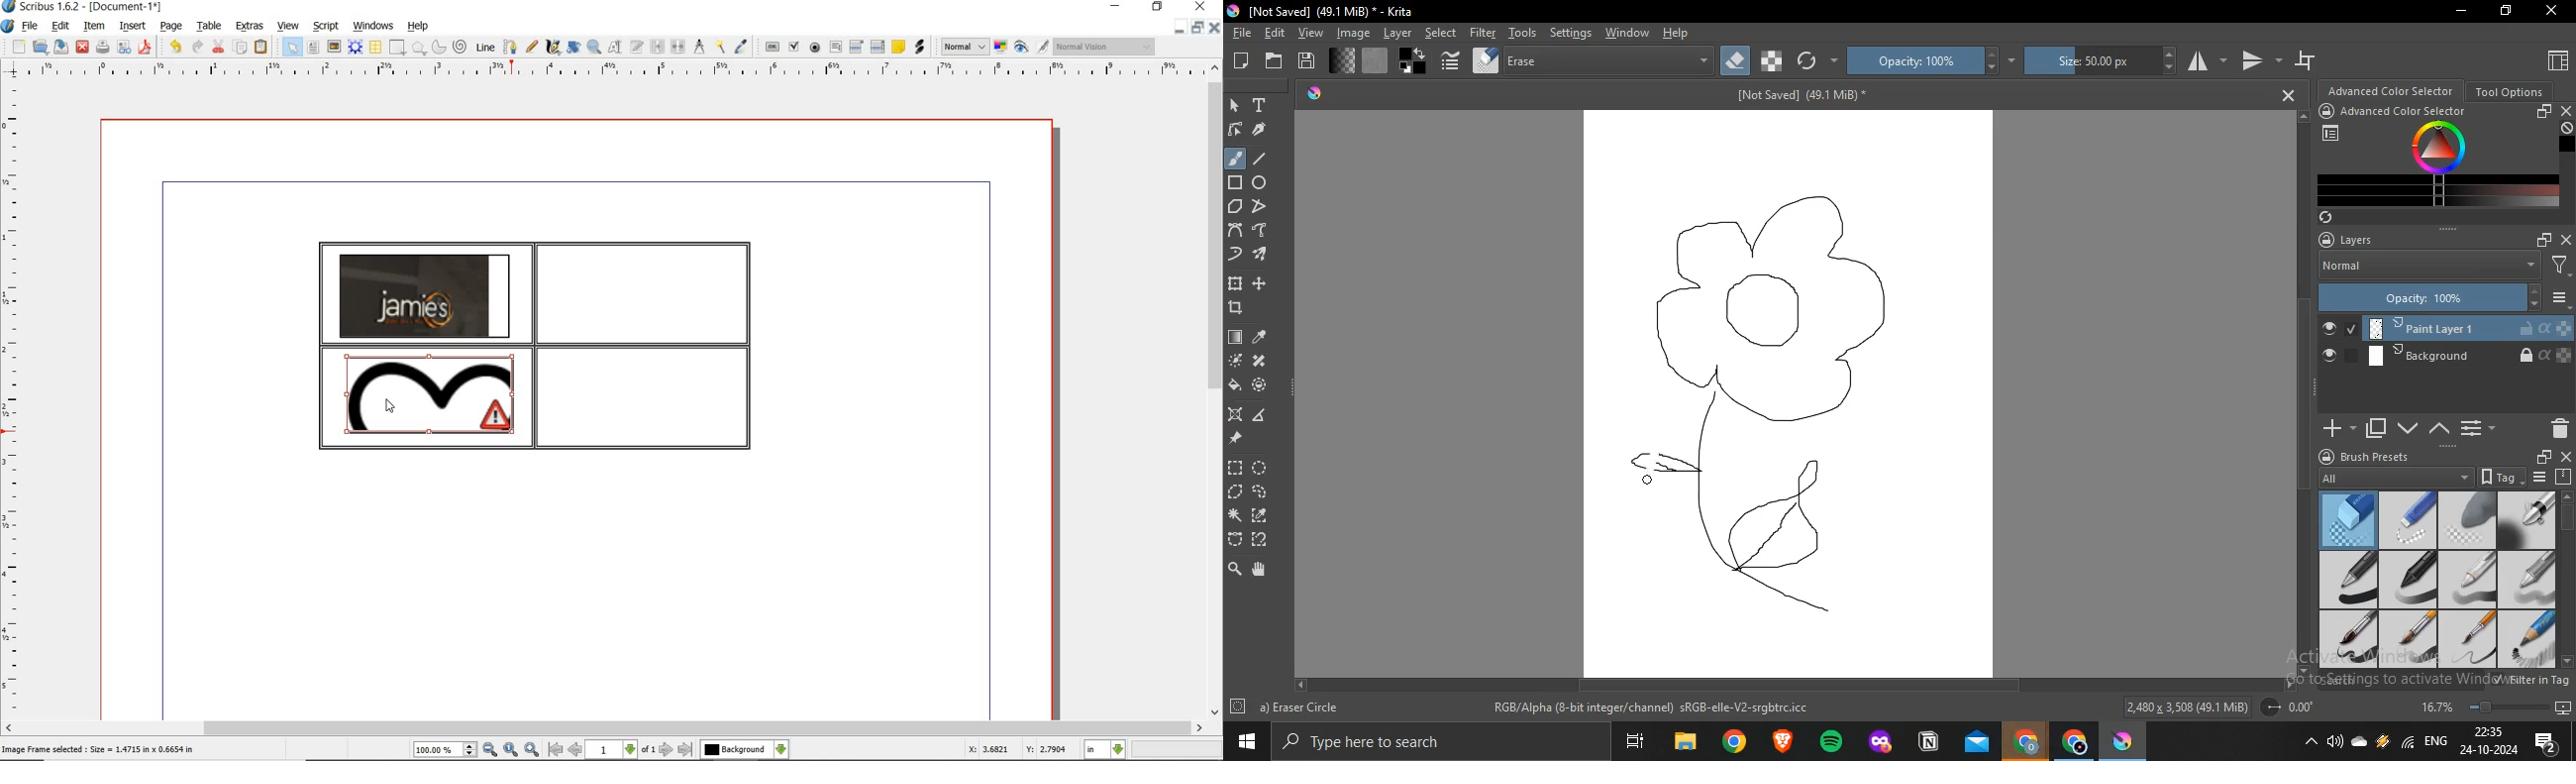 The width and height of the screenshot is (2576, 784). What do you see at coordinates (816, 48) in the screenshot?
I see `pdf radio box` at bounding box center [816, 48].